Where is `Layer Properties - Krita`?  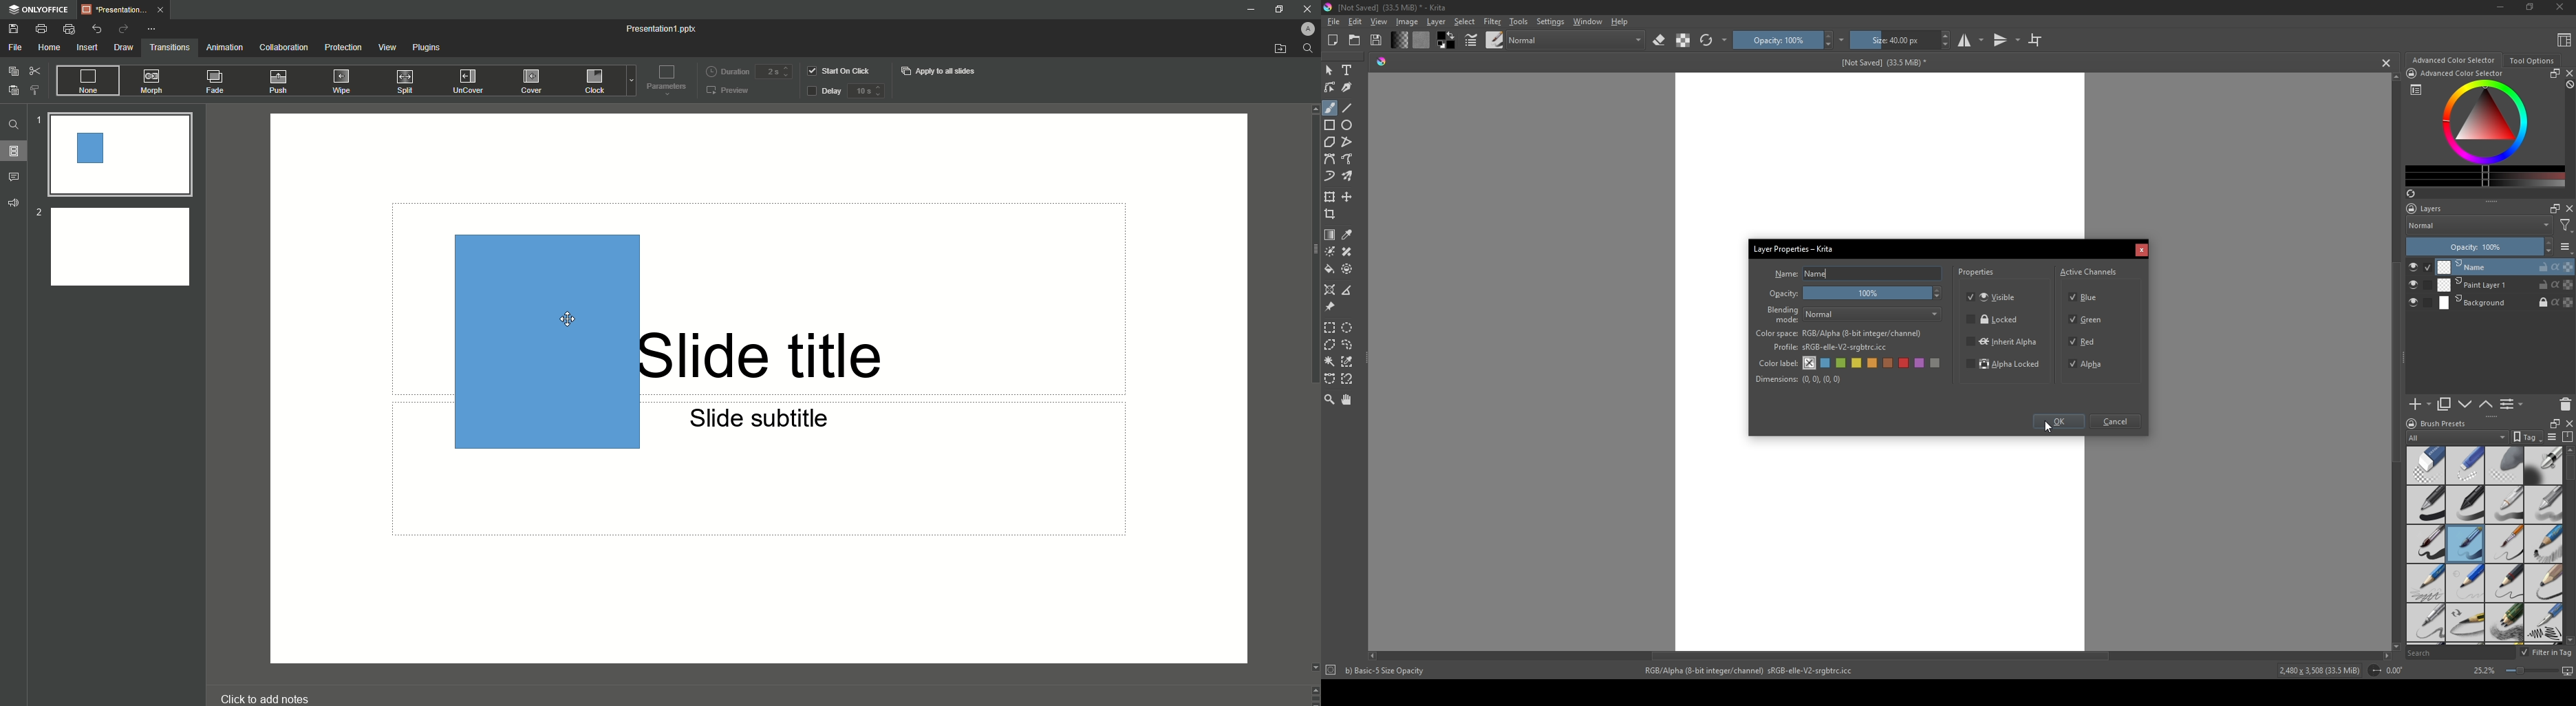 Layer Properties - Krita is located at coordinates (1795, 247).